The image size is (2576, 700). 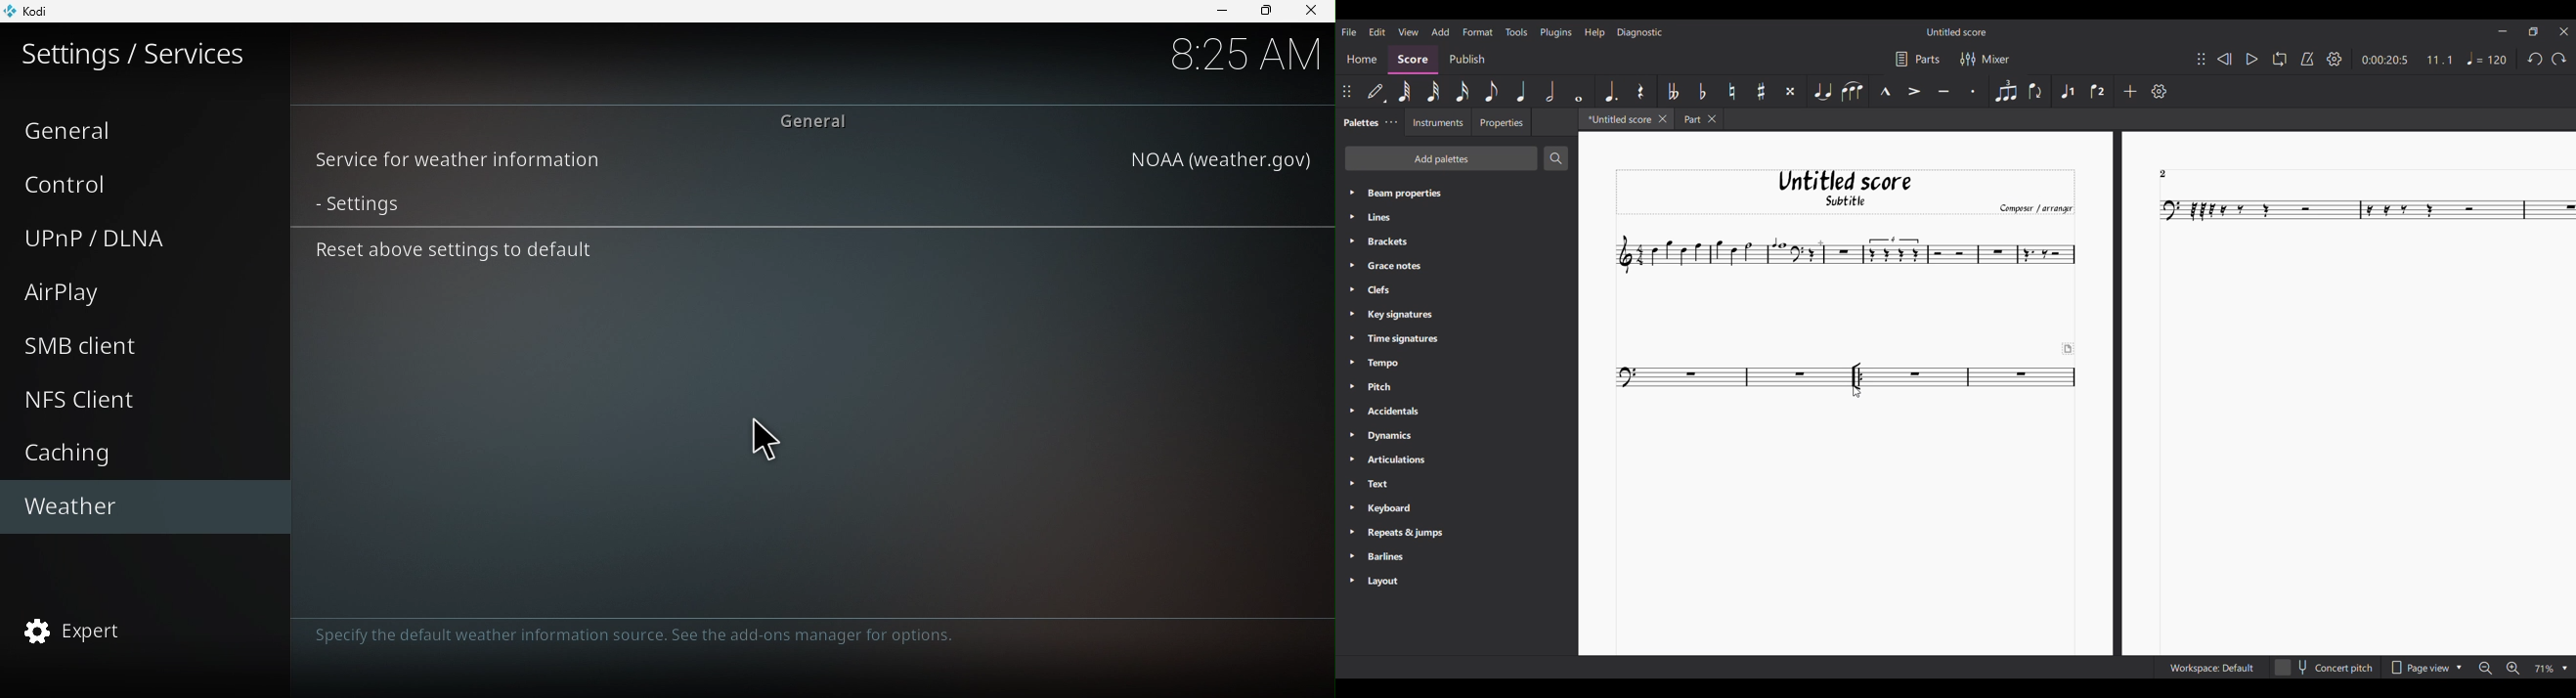 I want to click on Change toolbar position, so click(x=1347, y=92).